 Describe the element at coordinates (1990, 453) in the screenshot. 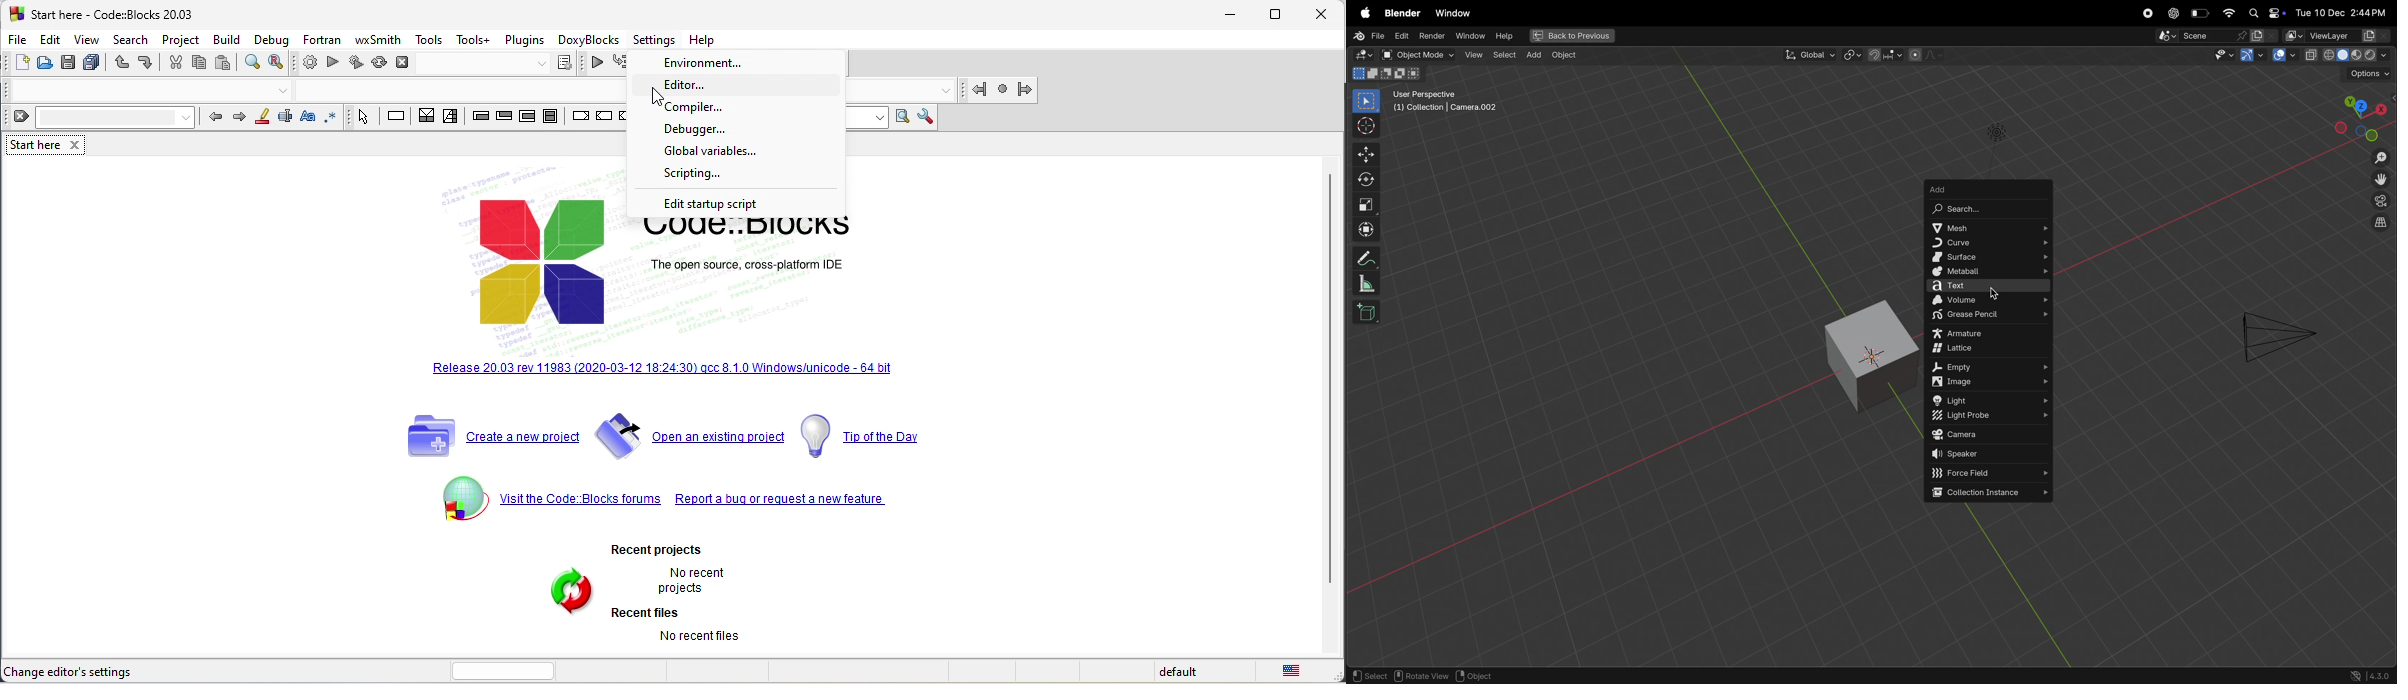

I see `speaker` at that location.